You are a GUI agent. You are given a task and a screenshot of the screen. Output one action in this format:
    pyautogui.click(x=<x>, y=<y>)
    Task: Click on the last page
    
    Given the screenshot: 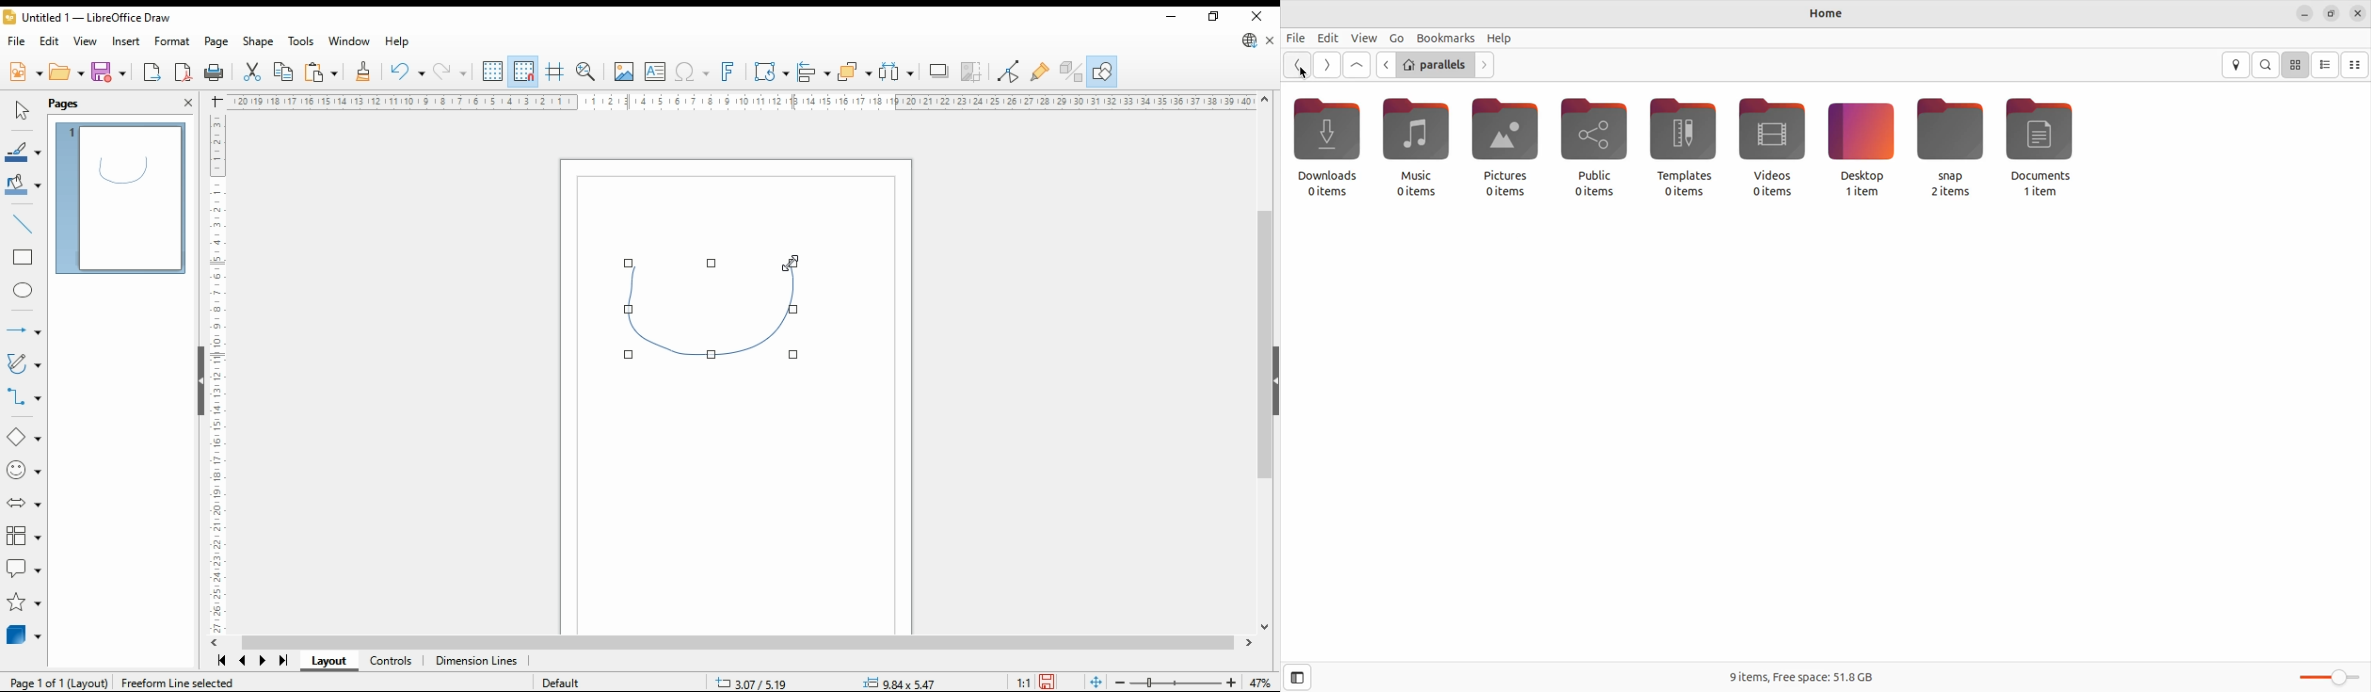 What is the action you would take?
    pyautogui.click(x=282, y=662)
    